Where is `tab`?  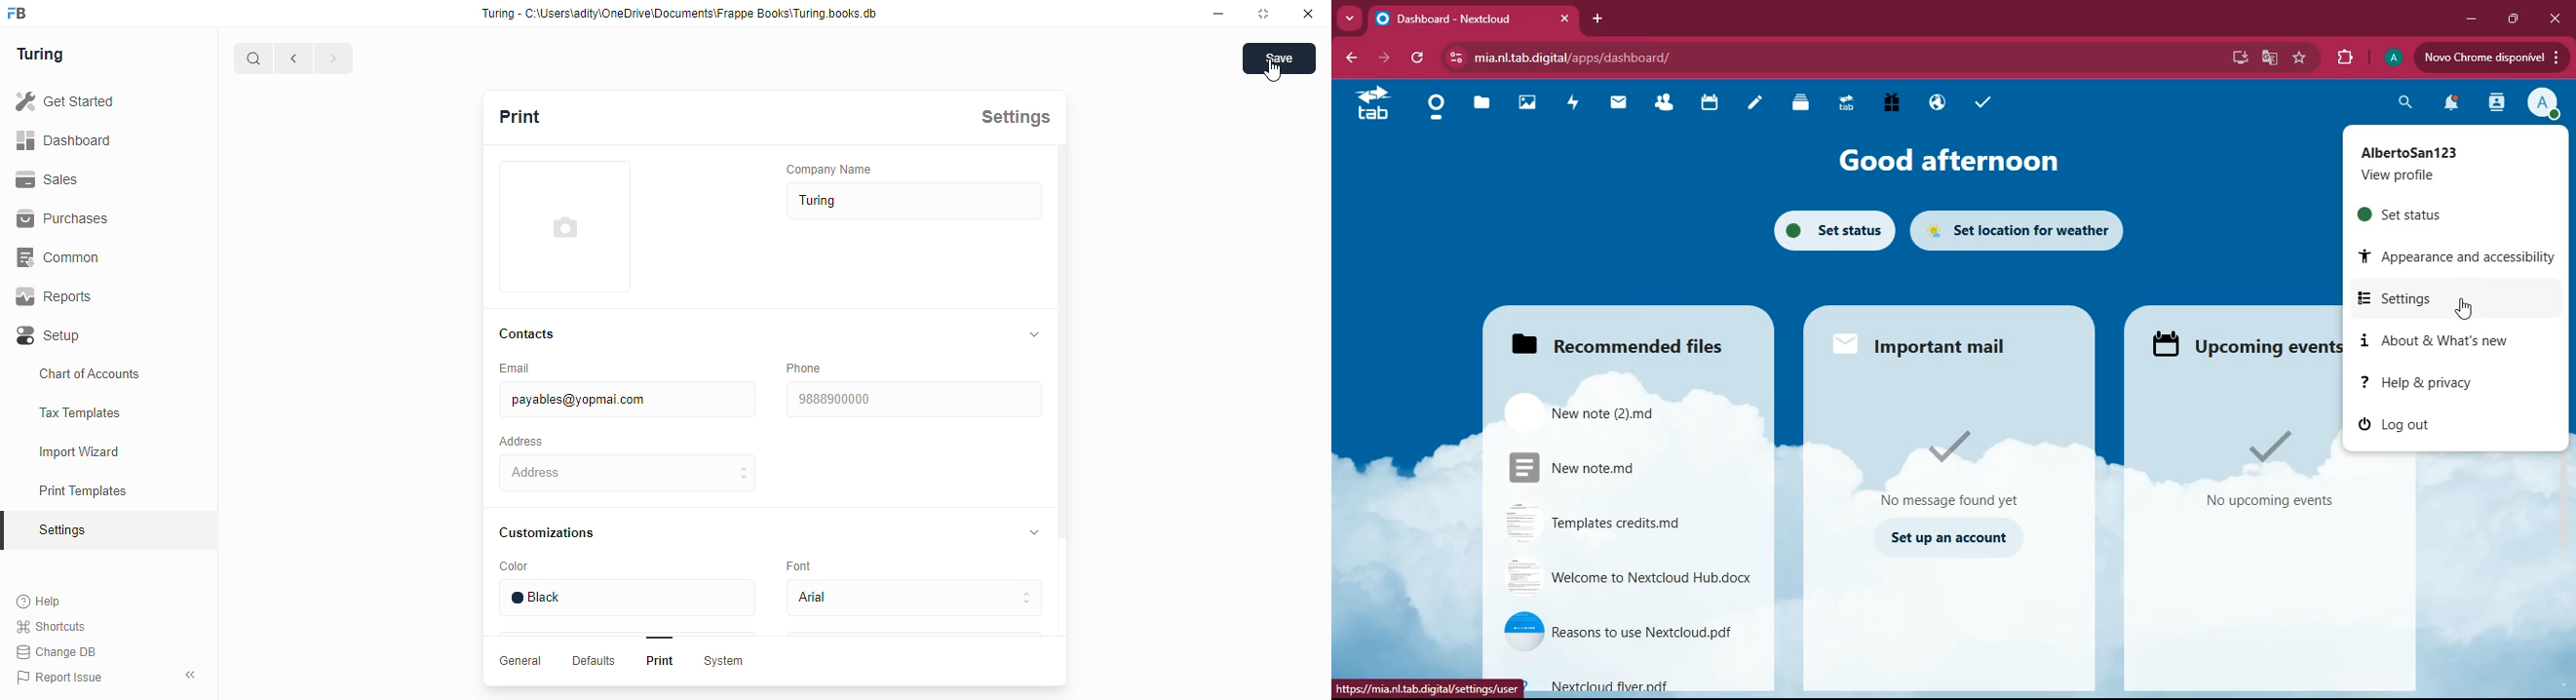
tab is located at coordinates (1463, 18).